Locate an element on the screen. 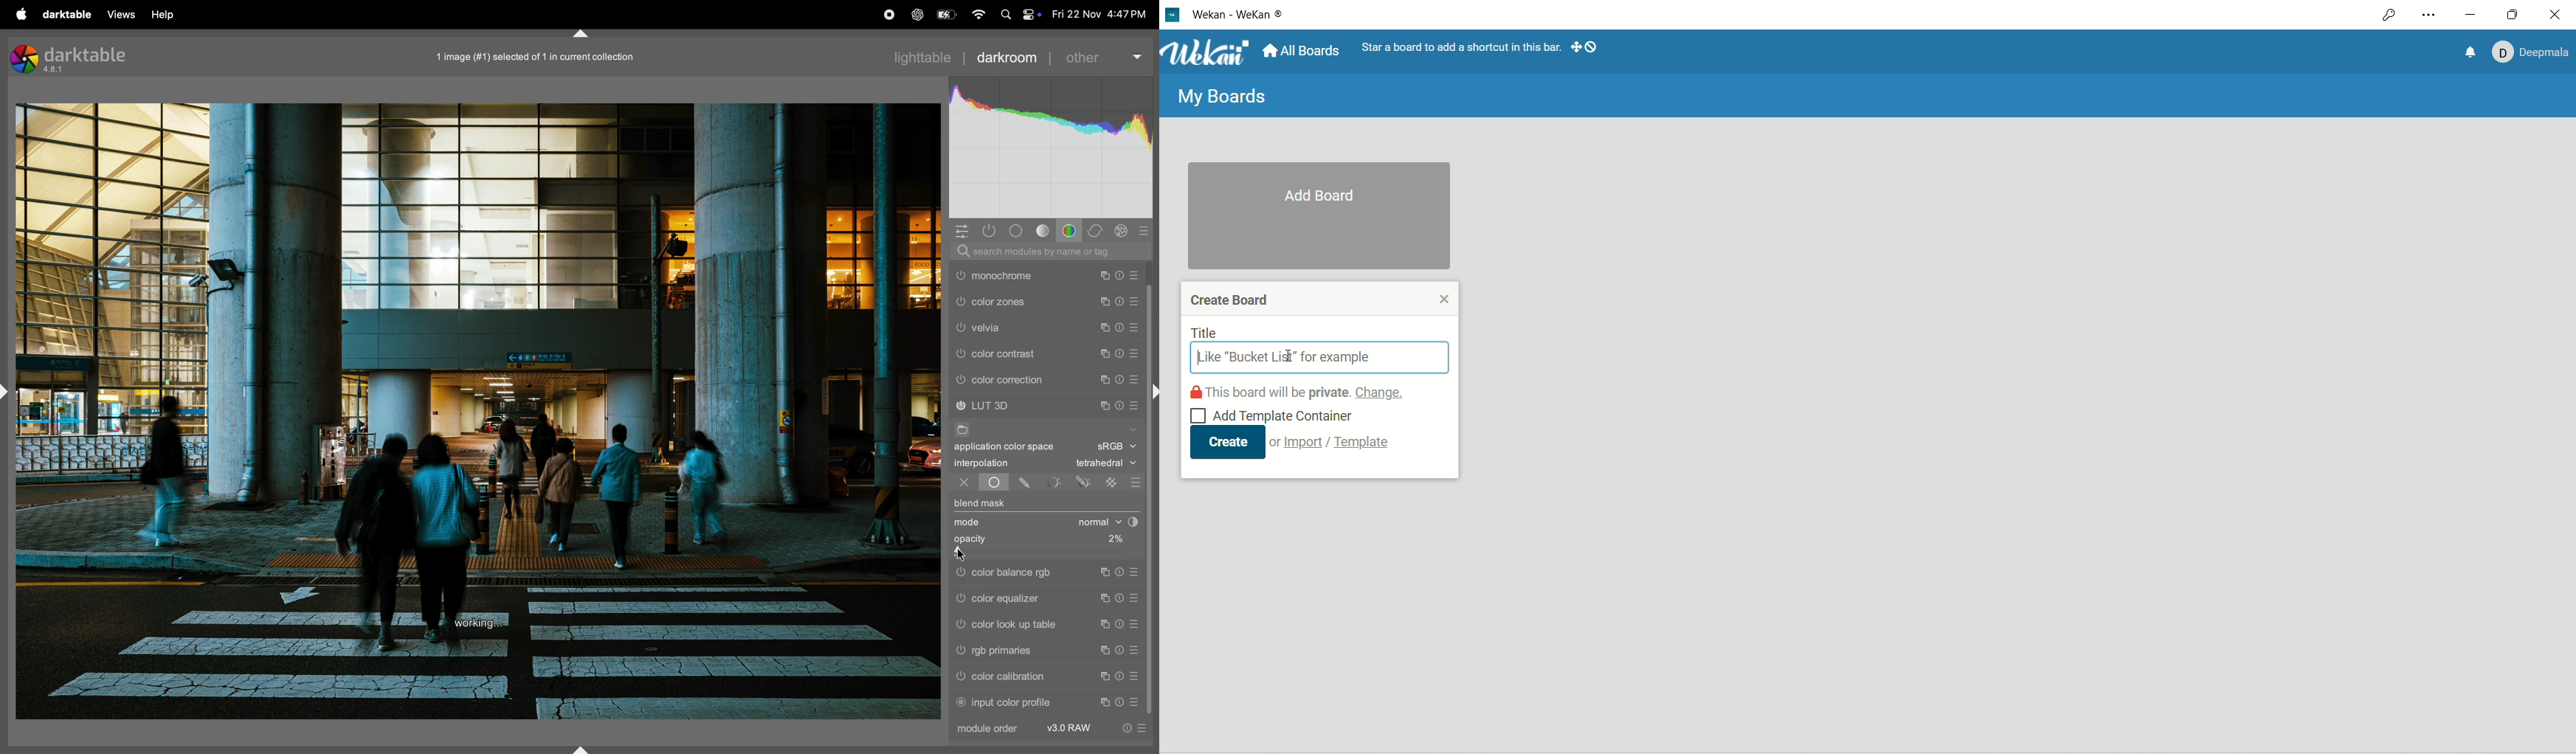 This screenshot has width=2576, height=756. logo is located at coordinates (1173, 15).